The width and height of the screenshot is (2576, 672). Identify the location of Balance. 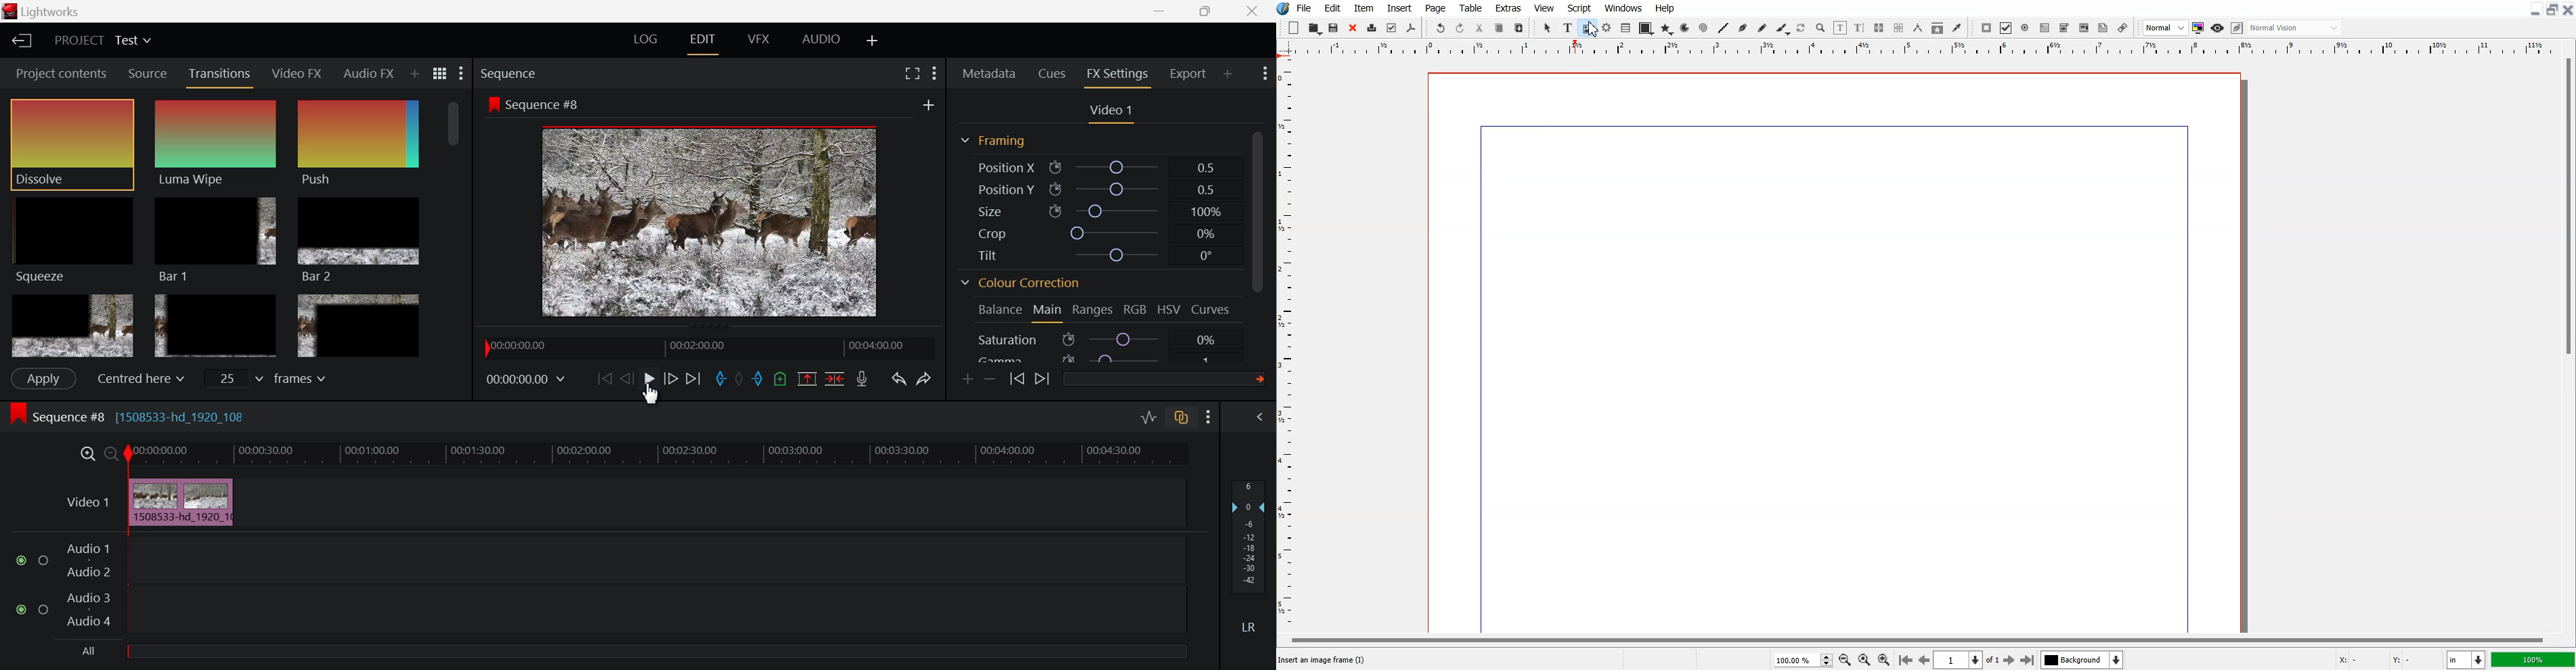
(1001, 310).